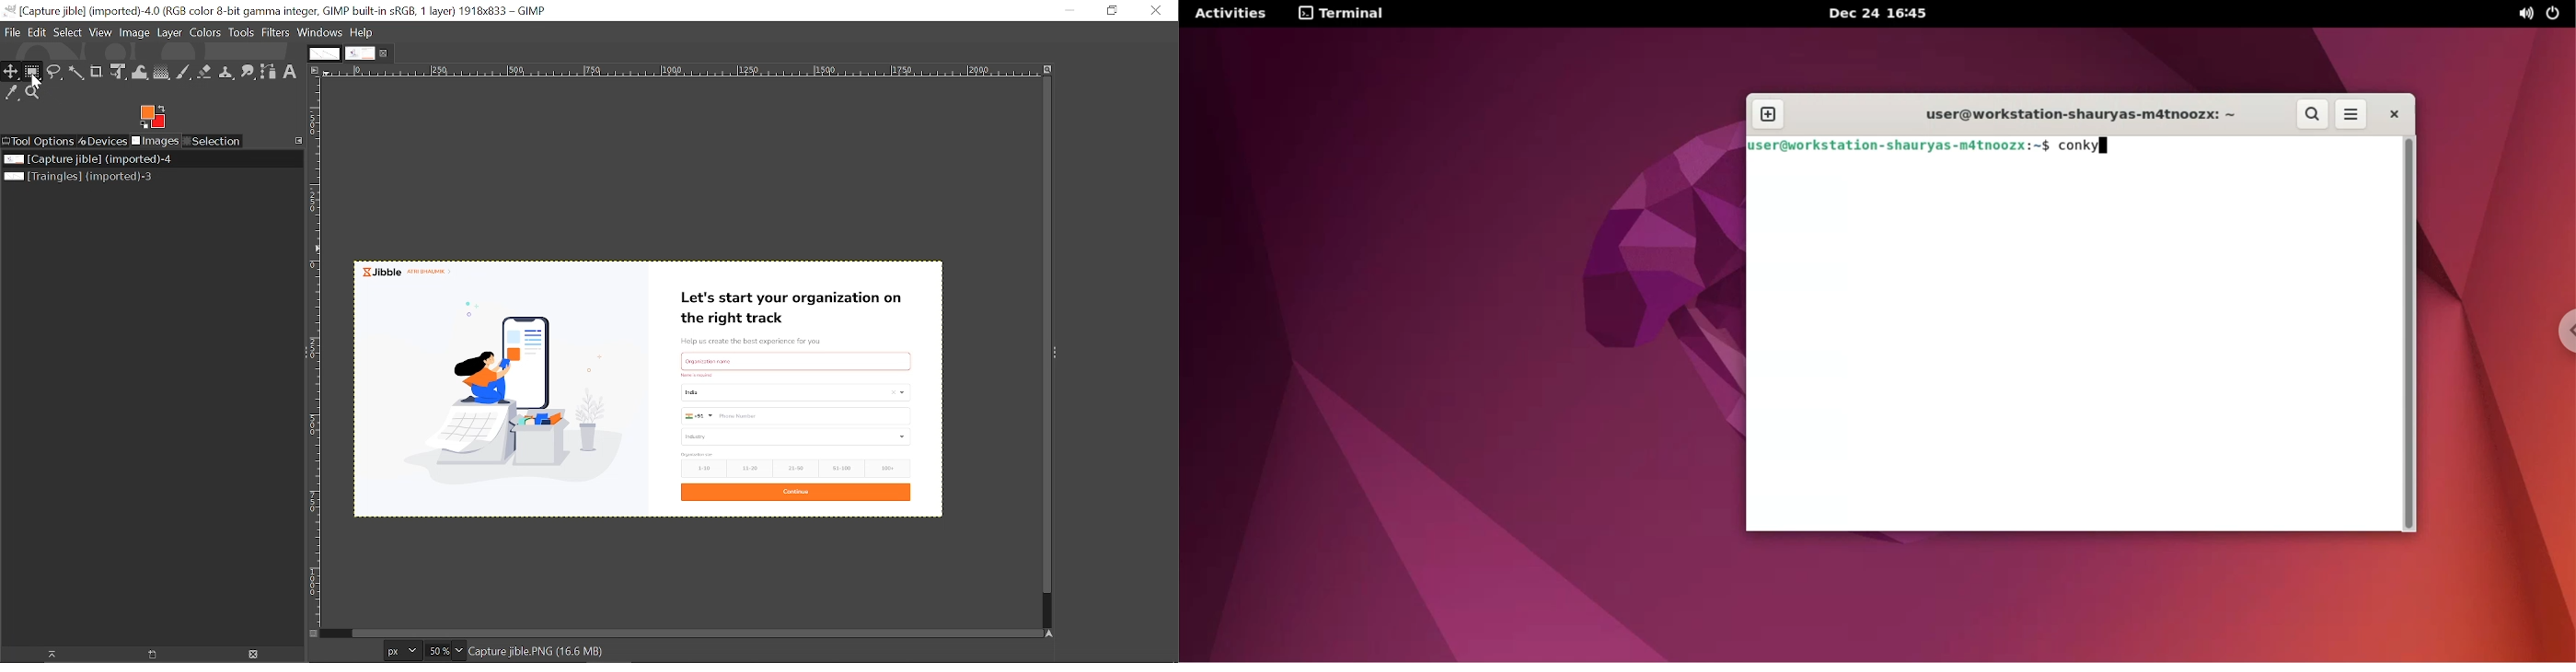 This screenshot has width=2576, height=672. Describe the element at coordinates (12, 72) in the screenshot. I see `Move tool` at that location.